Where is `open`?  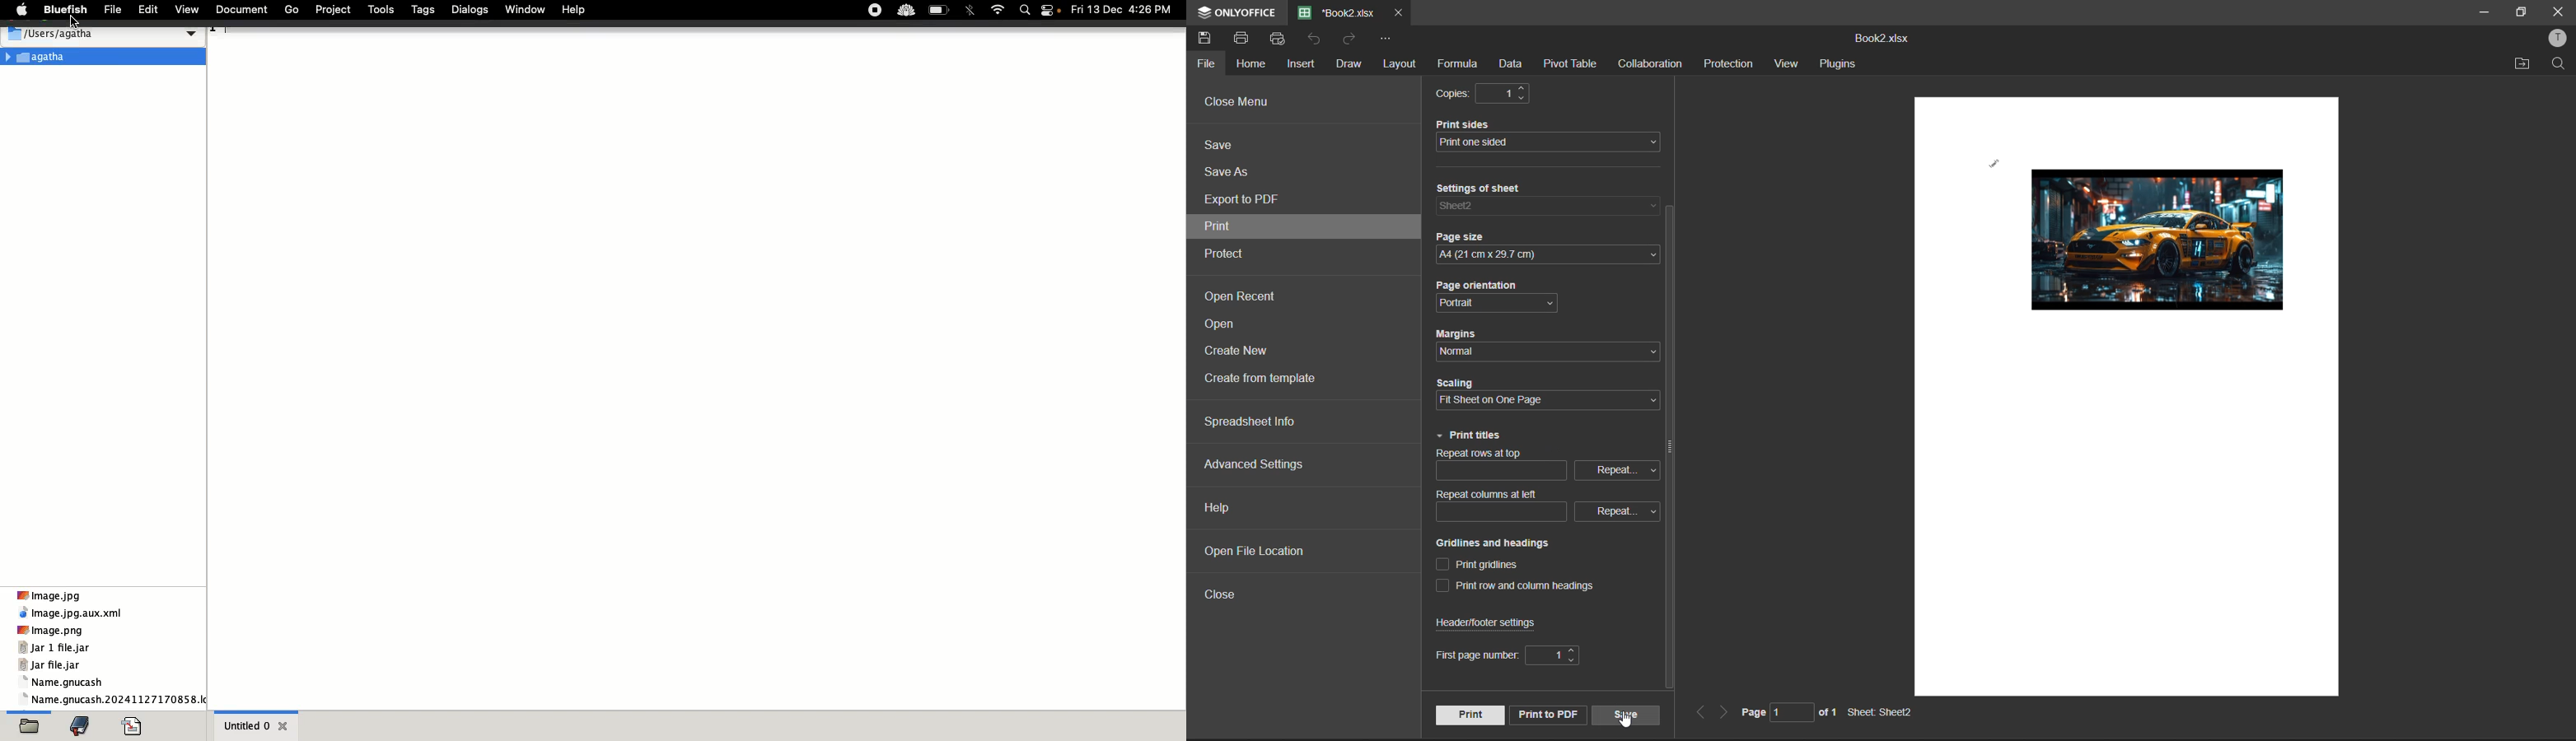
open is located at coordinates (1225, 326).